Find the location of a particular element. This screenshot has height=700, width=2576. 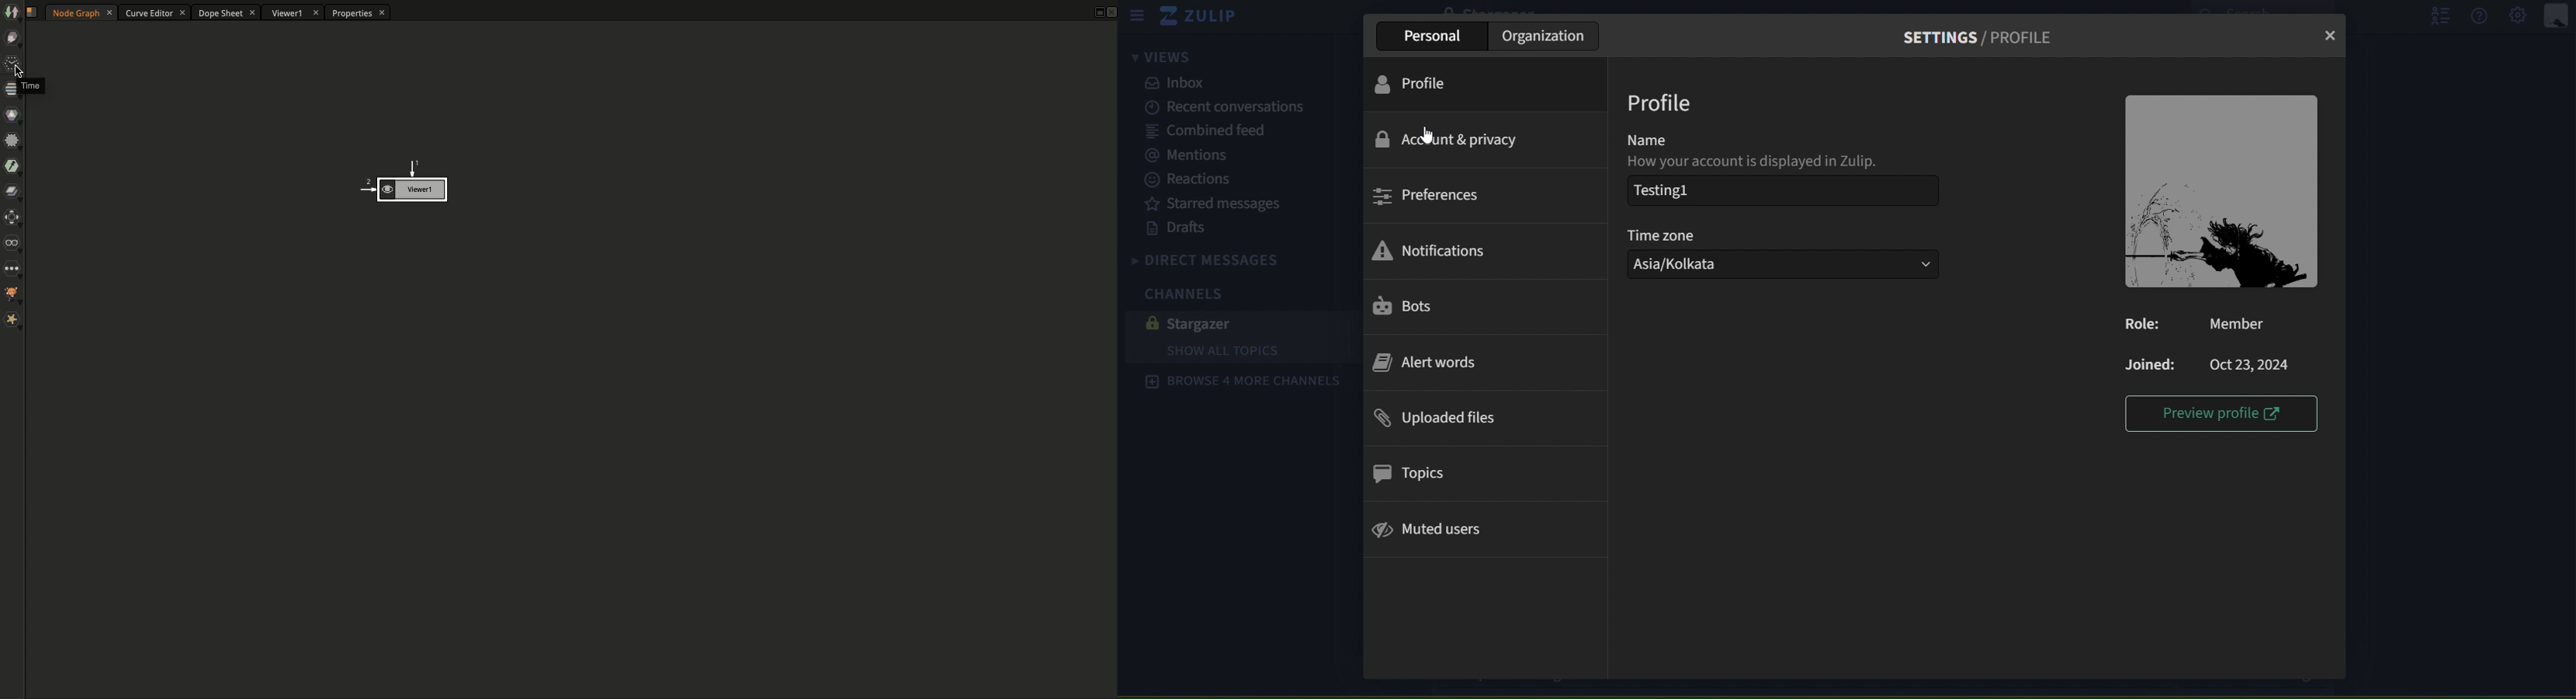

notifications is located at coordinates (1429, 252).